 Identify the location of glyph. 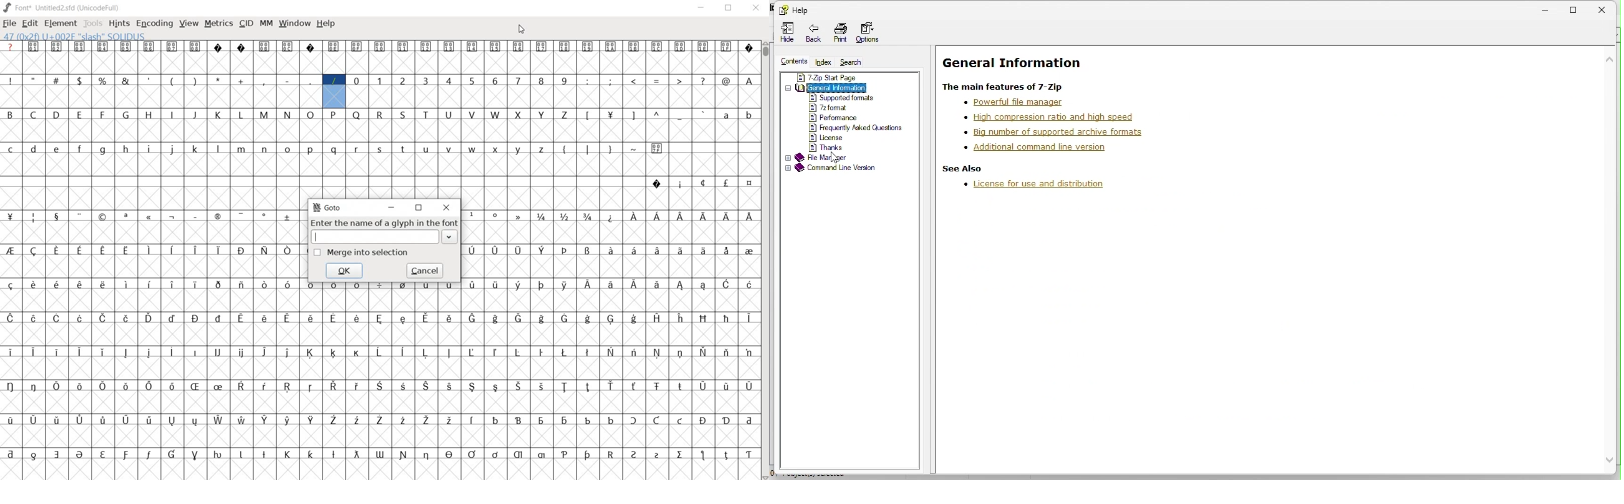
(380, 455).